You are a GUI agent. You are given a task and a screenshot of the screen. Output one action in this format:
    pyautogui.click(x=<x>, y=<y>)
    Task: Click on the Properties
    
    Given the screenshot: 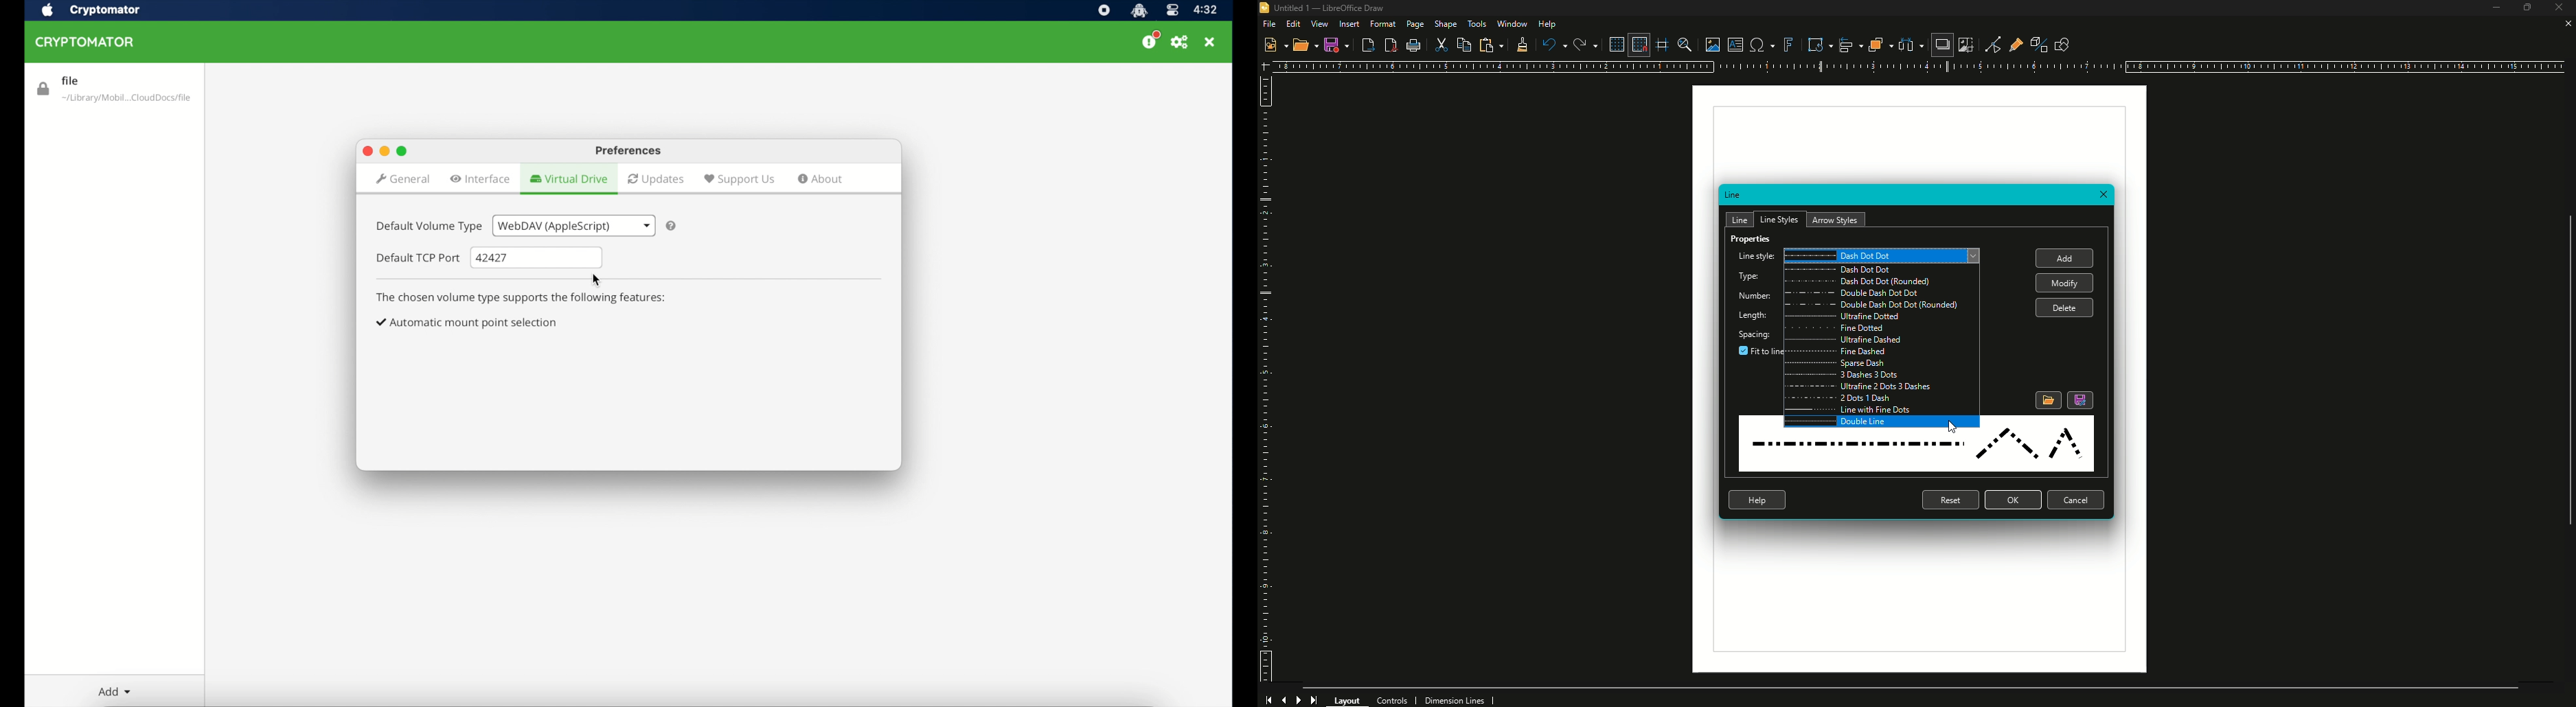 What is the action you would take?
    pyautogui.click(x=1752, y=242)
    